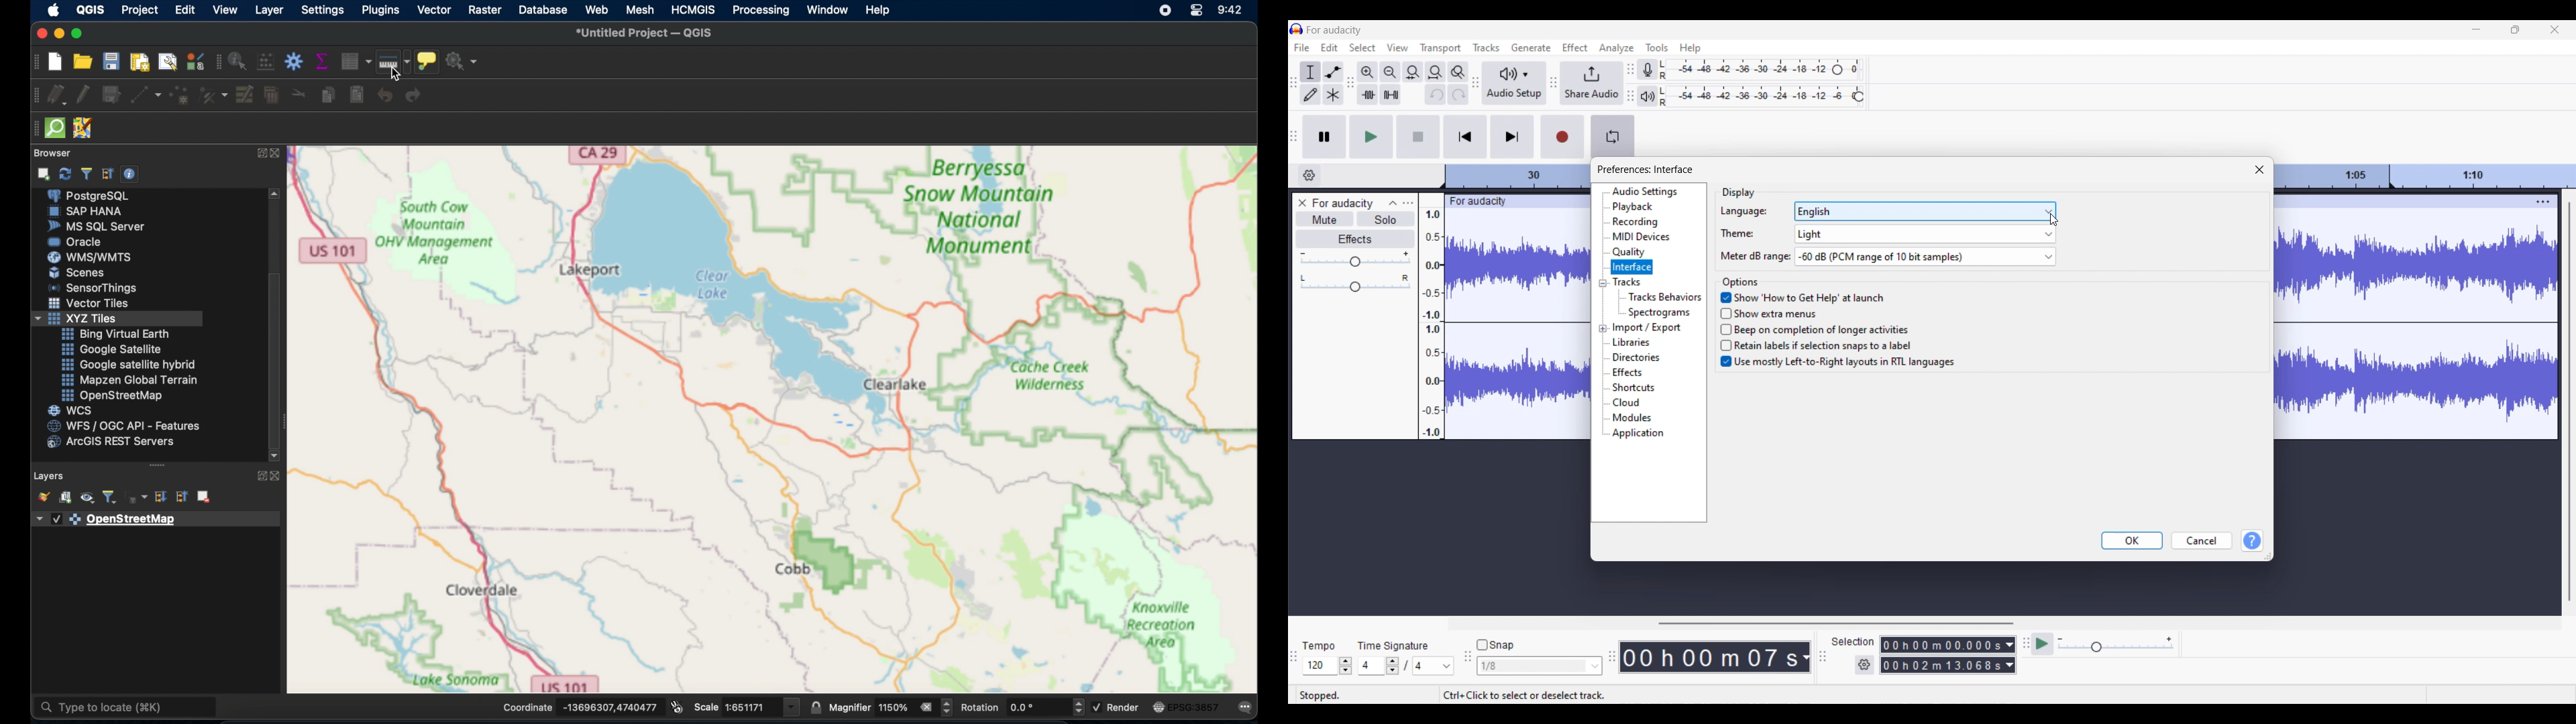 The height and width of the screenshot is (728, 2576). I want to click on openstreetmap, so click(112, 396).